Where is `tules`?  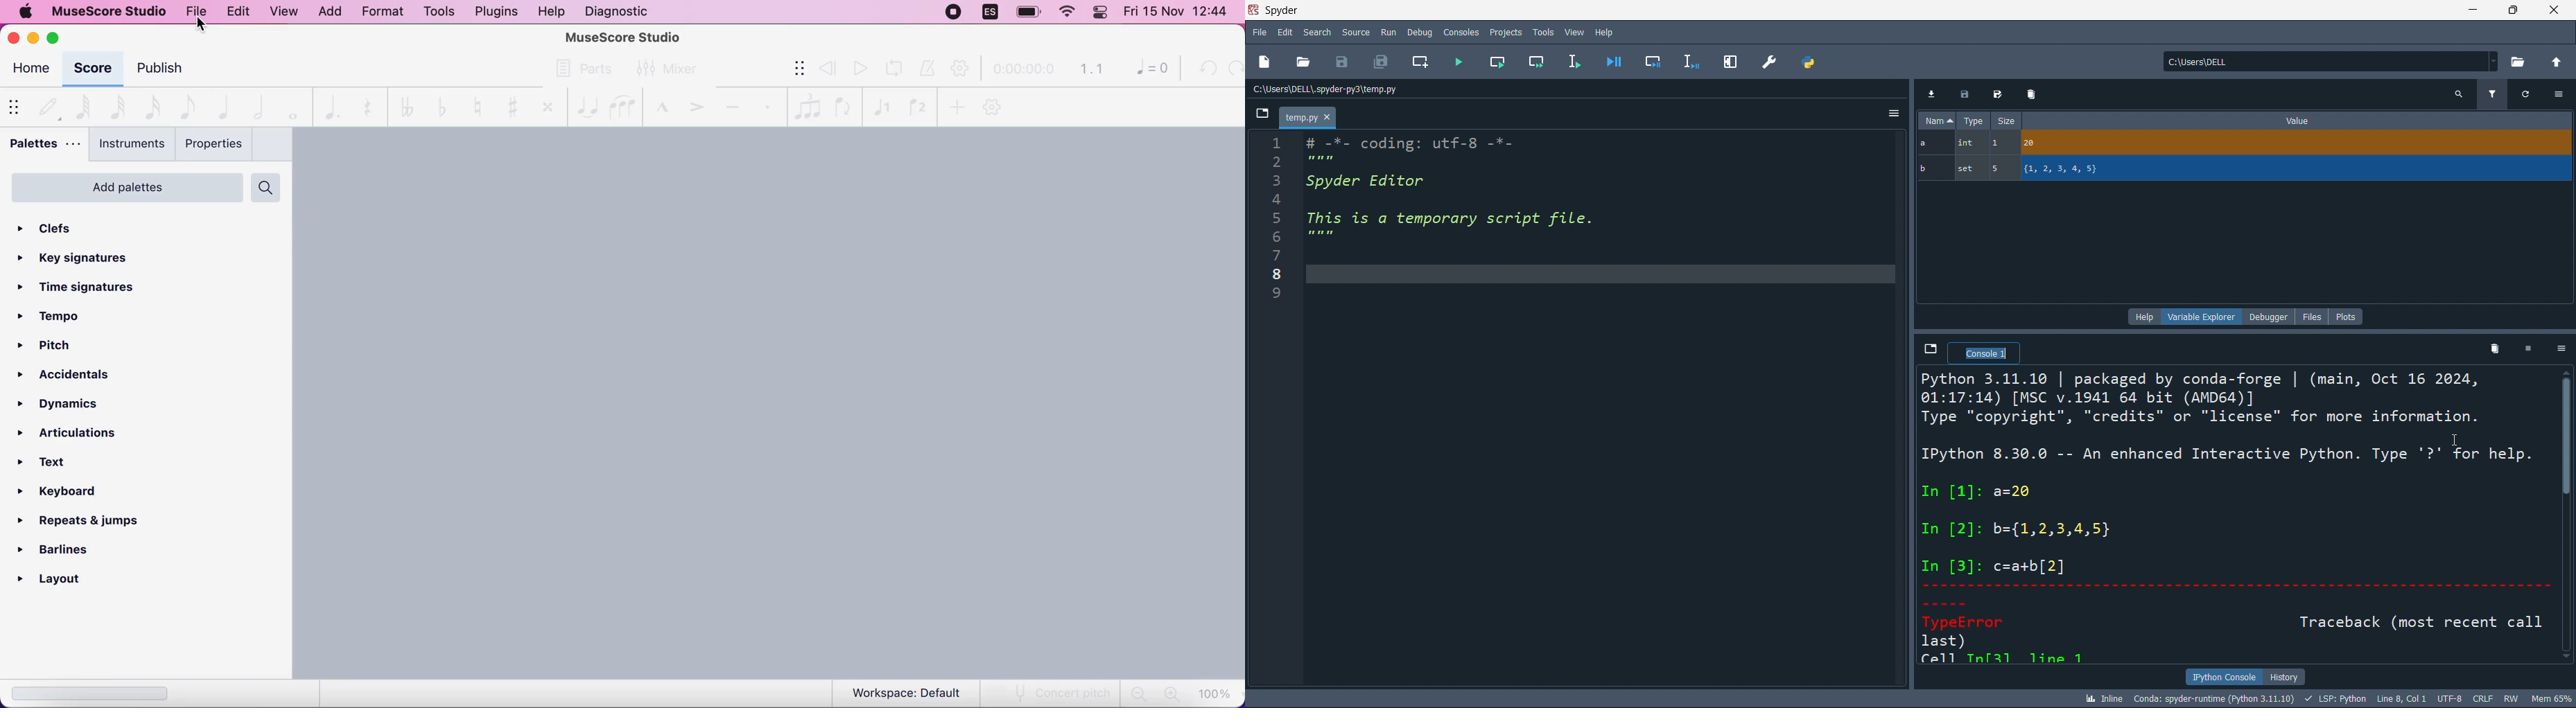 tules is located at coordinates (807, 105).